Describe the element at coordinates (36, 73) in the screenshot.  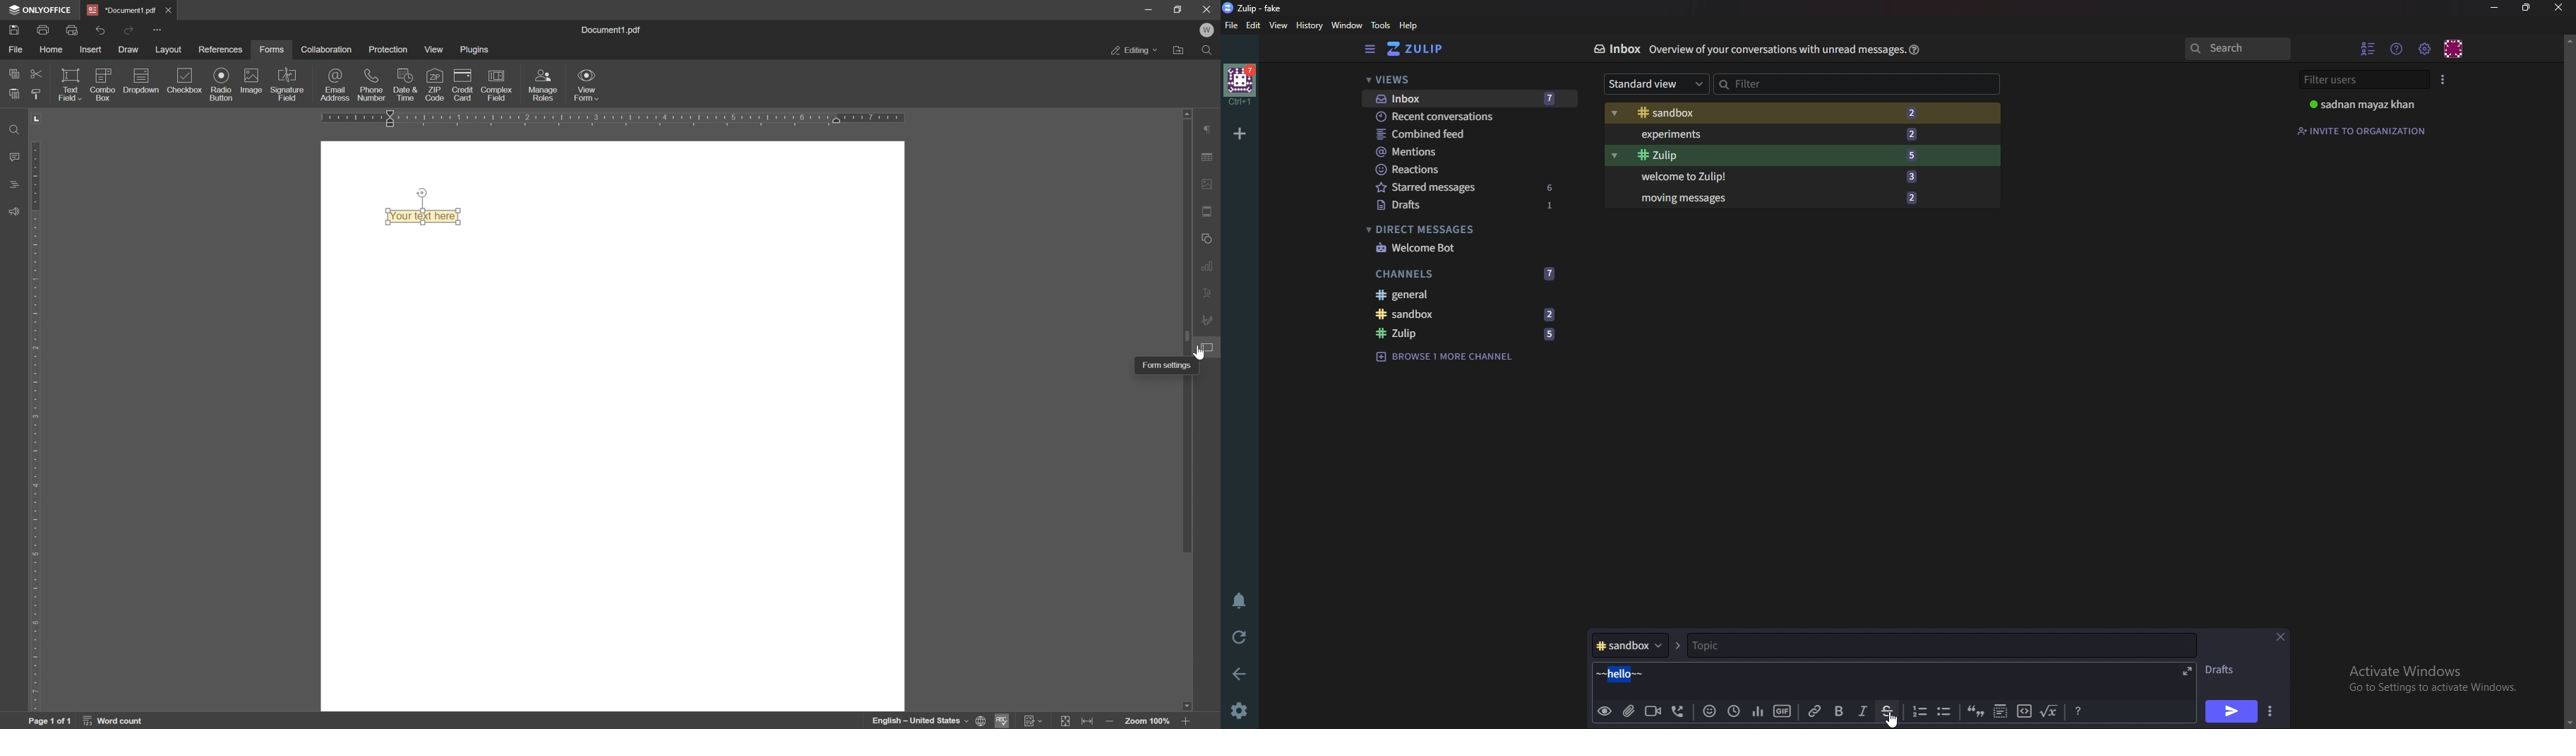
I see `cut` at that location.